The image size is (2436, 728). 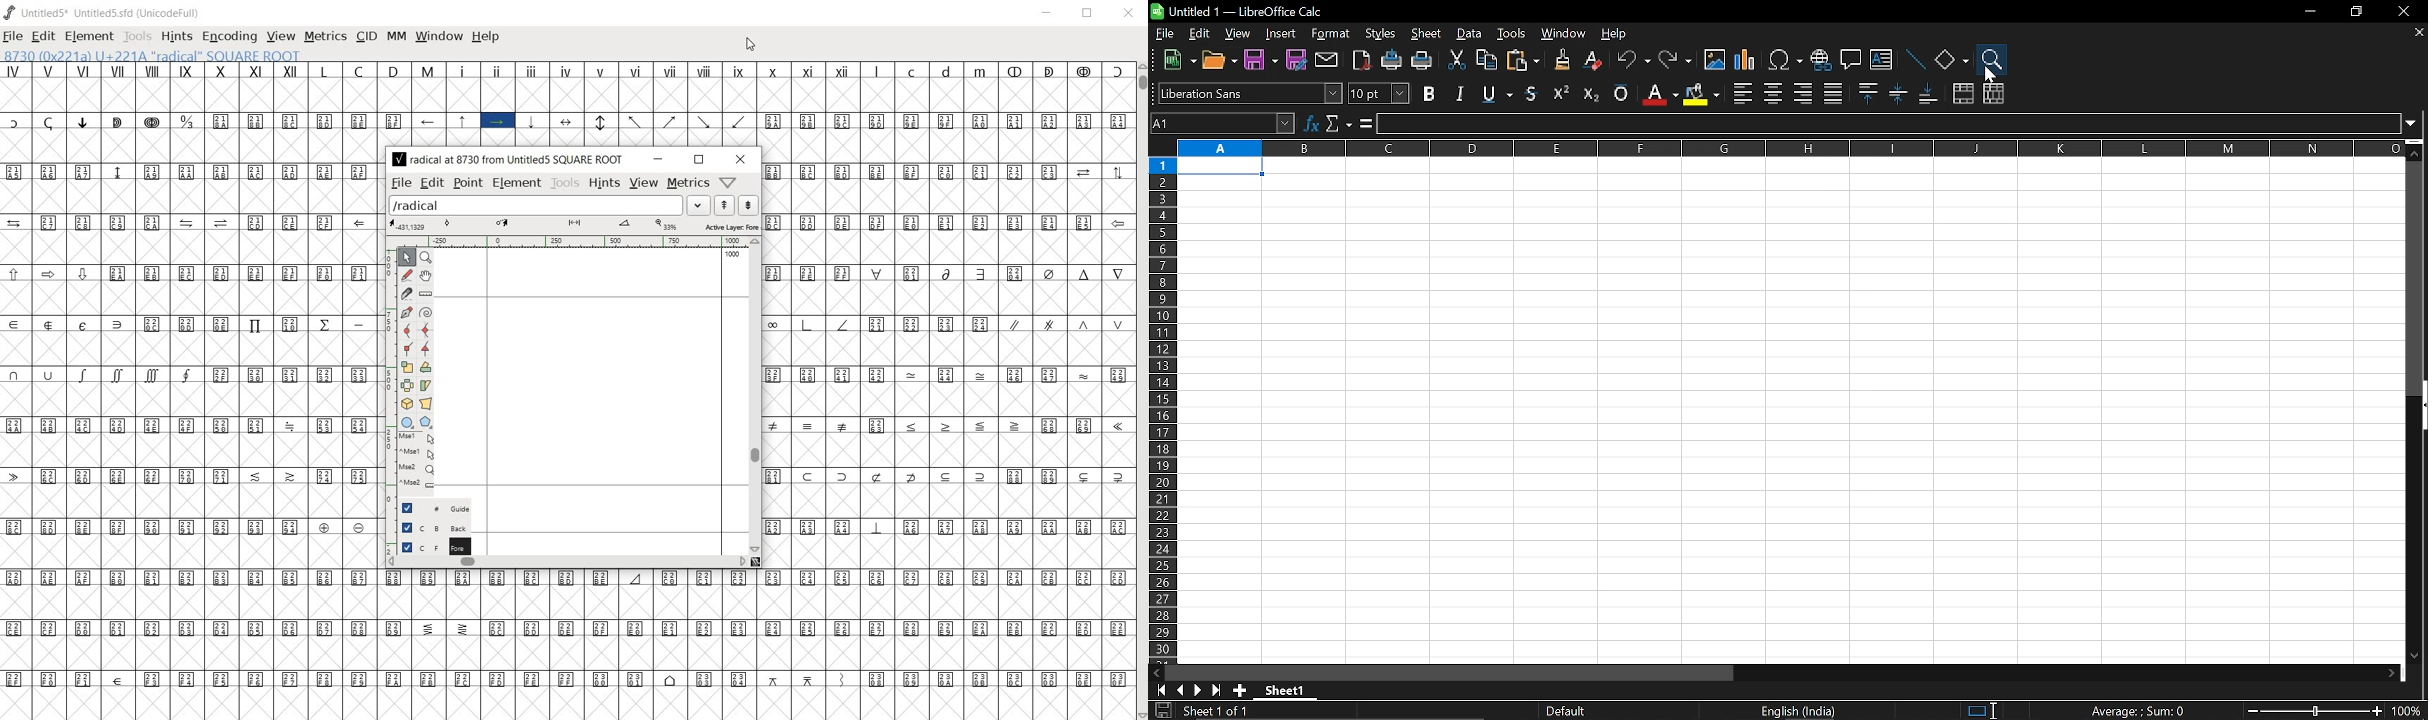 I want to click on scroll by hand, so click(x=426, y=274).